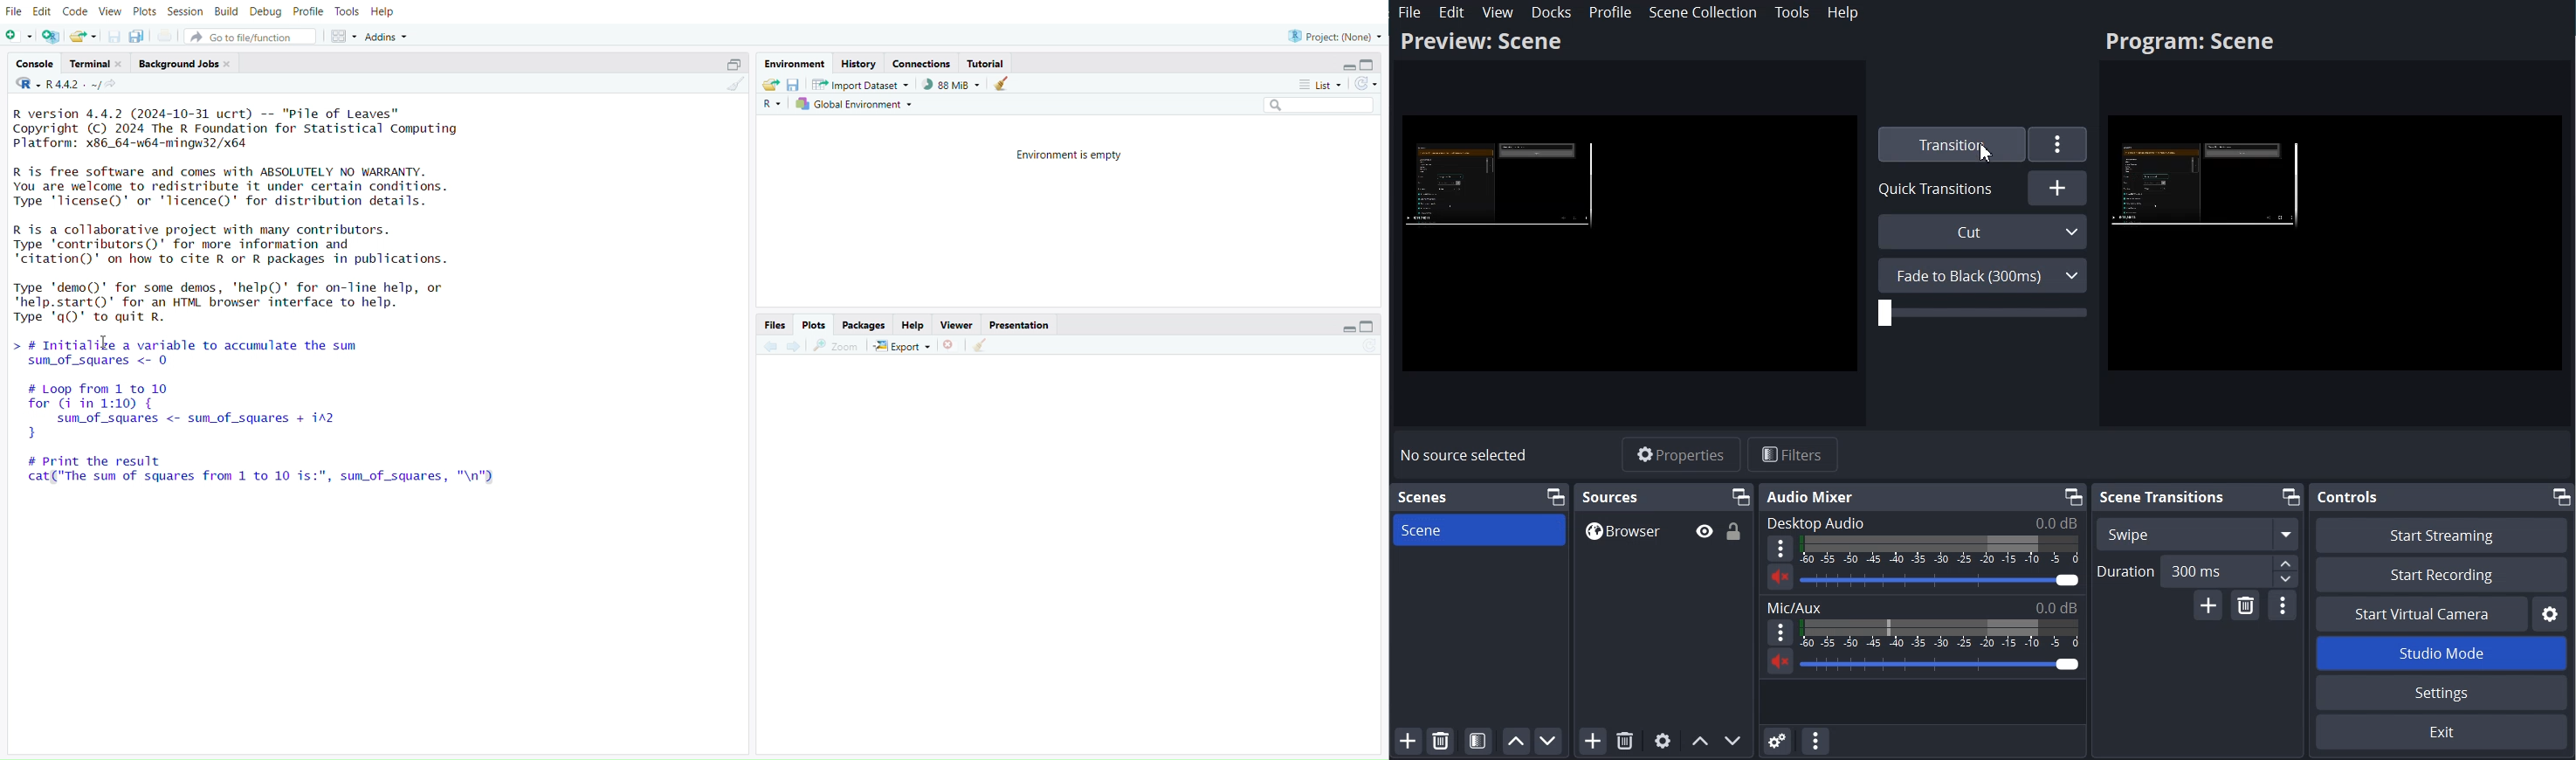 The height and width of the screenshot is (784, 2576). What do you see at coordinates (2057, 187) in the screenshot?
I see `Add` at bounding box center [2057, 187].